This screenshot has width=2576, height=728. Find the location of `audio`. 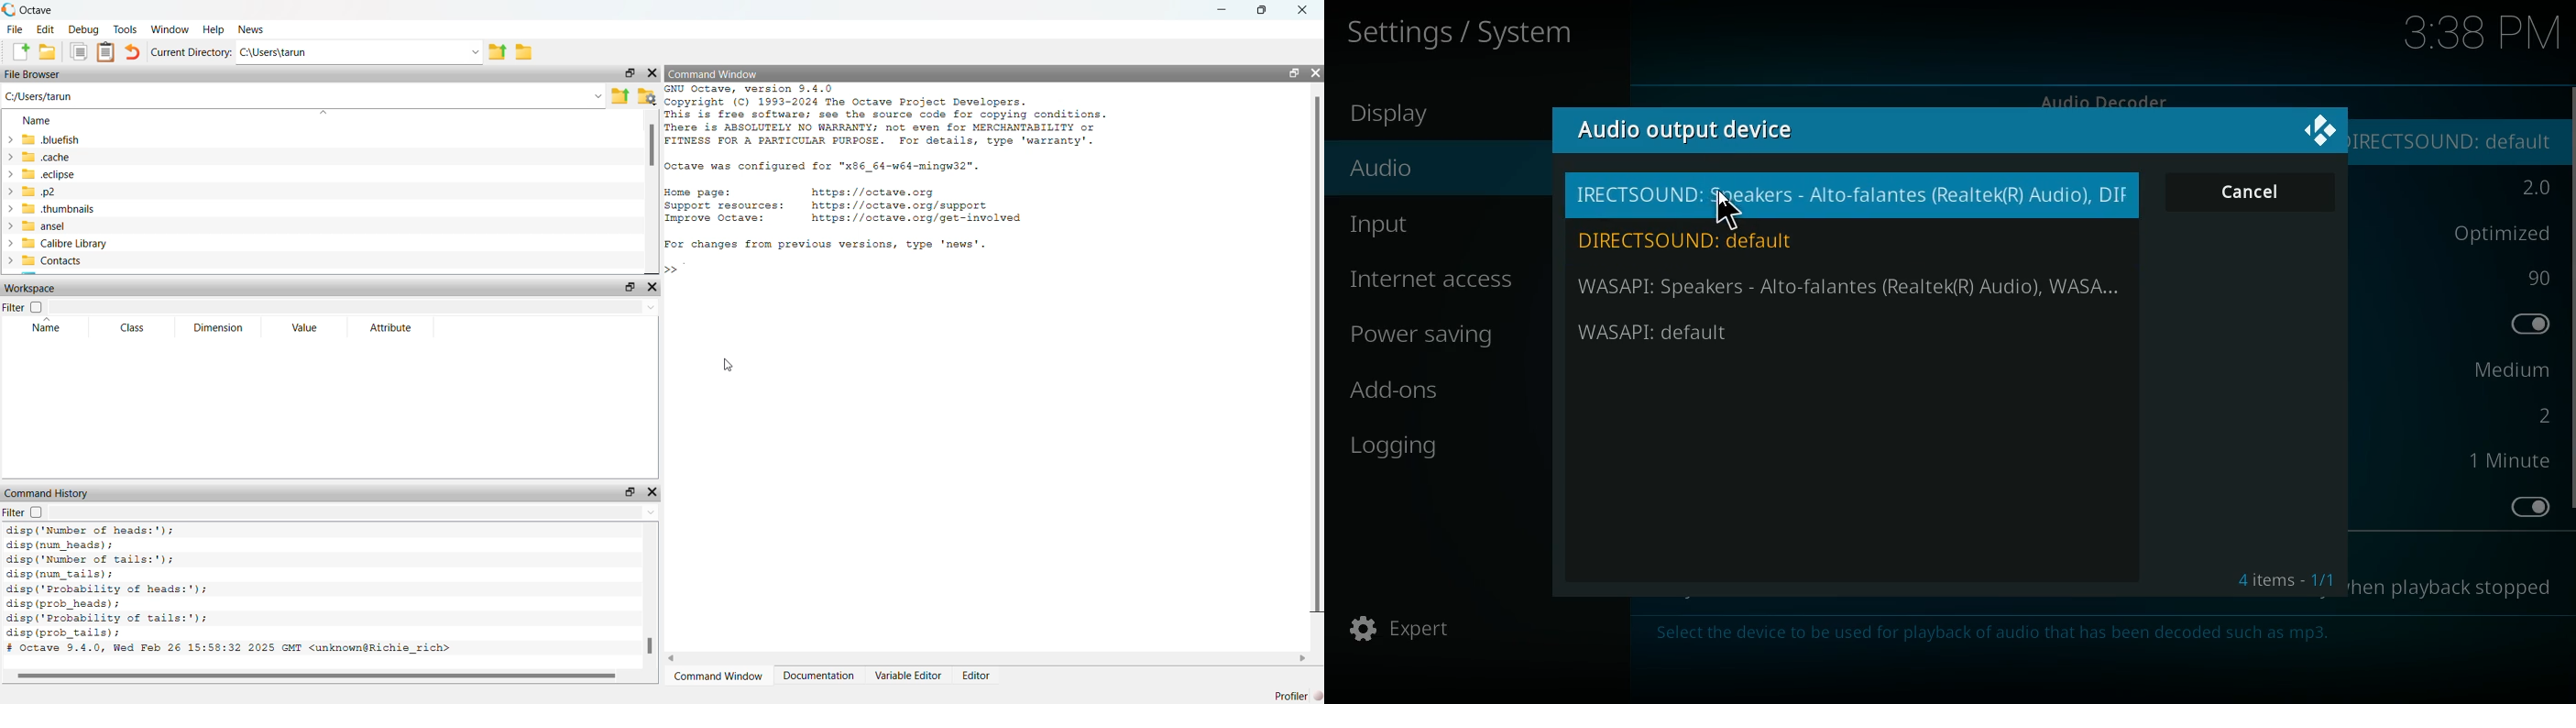

audio is located at coordinates (1442, 174).